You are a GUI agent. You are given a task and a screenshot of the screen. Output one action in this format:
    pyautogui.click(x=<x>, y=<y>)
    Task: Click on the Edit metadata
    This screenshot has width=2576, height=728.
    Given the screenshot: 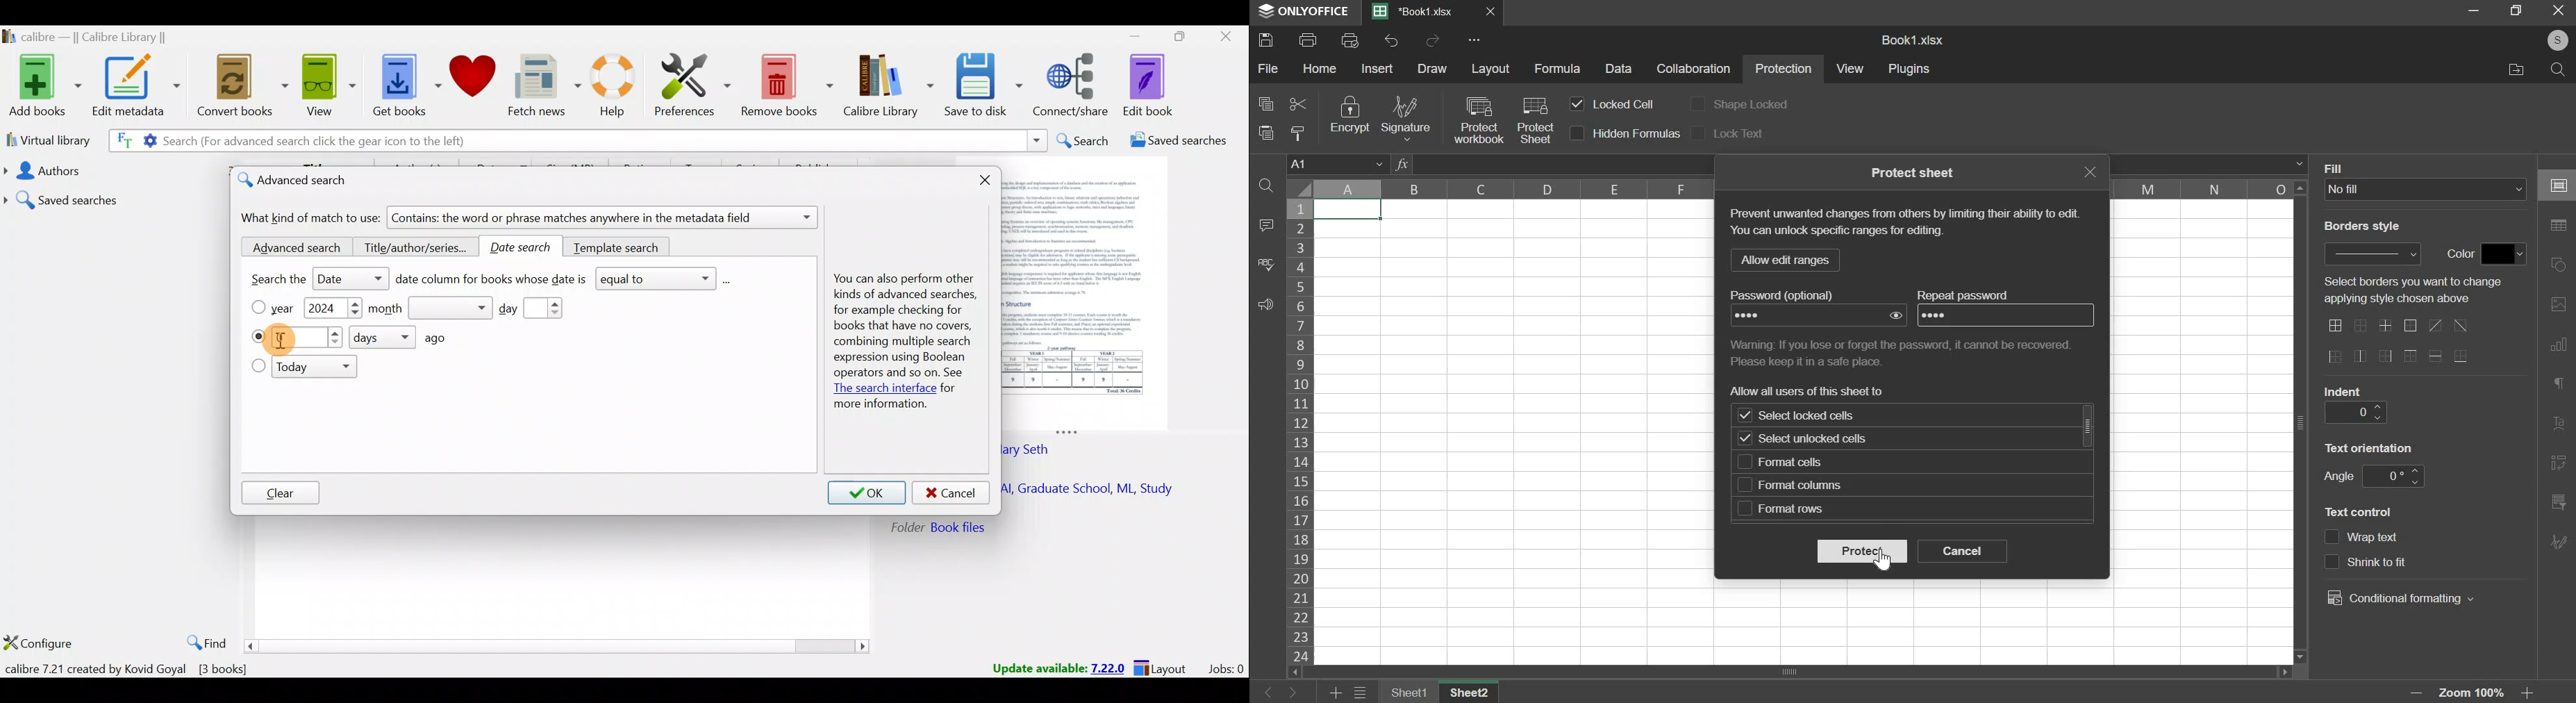 What is the action you would take?
    pyautogui.click(x=139, y=88)
    